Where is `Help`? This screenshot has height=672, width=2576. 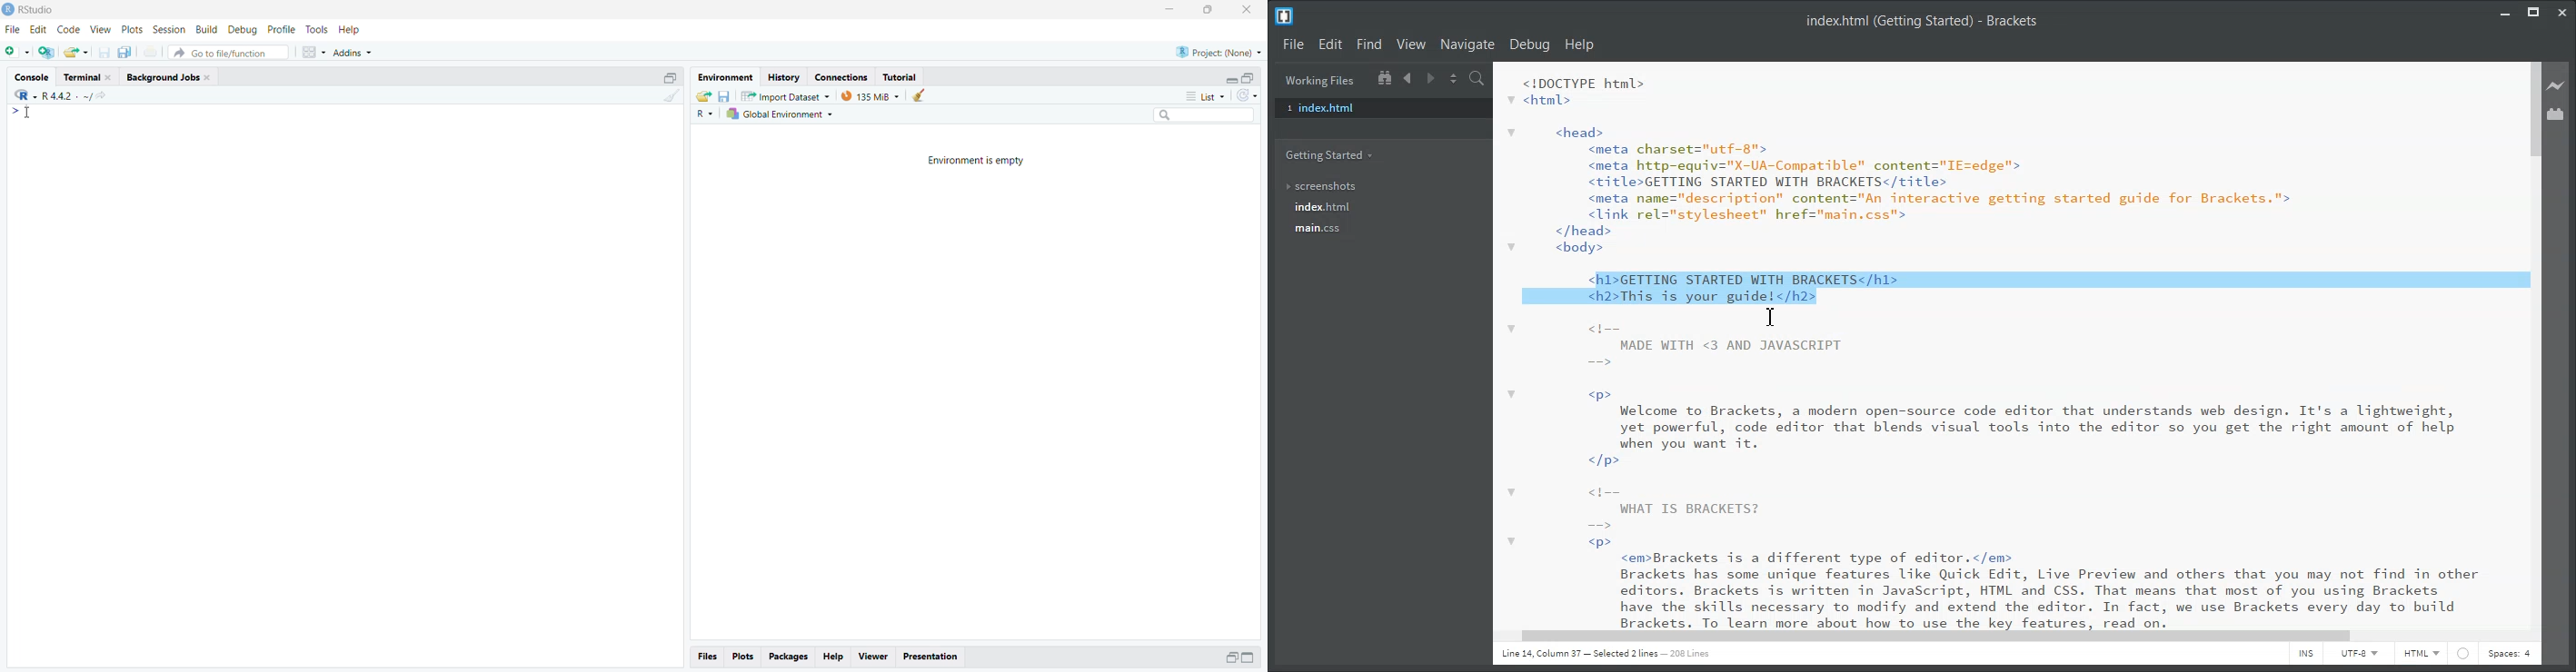 Help is located at coordinates (836, 657).